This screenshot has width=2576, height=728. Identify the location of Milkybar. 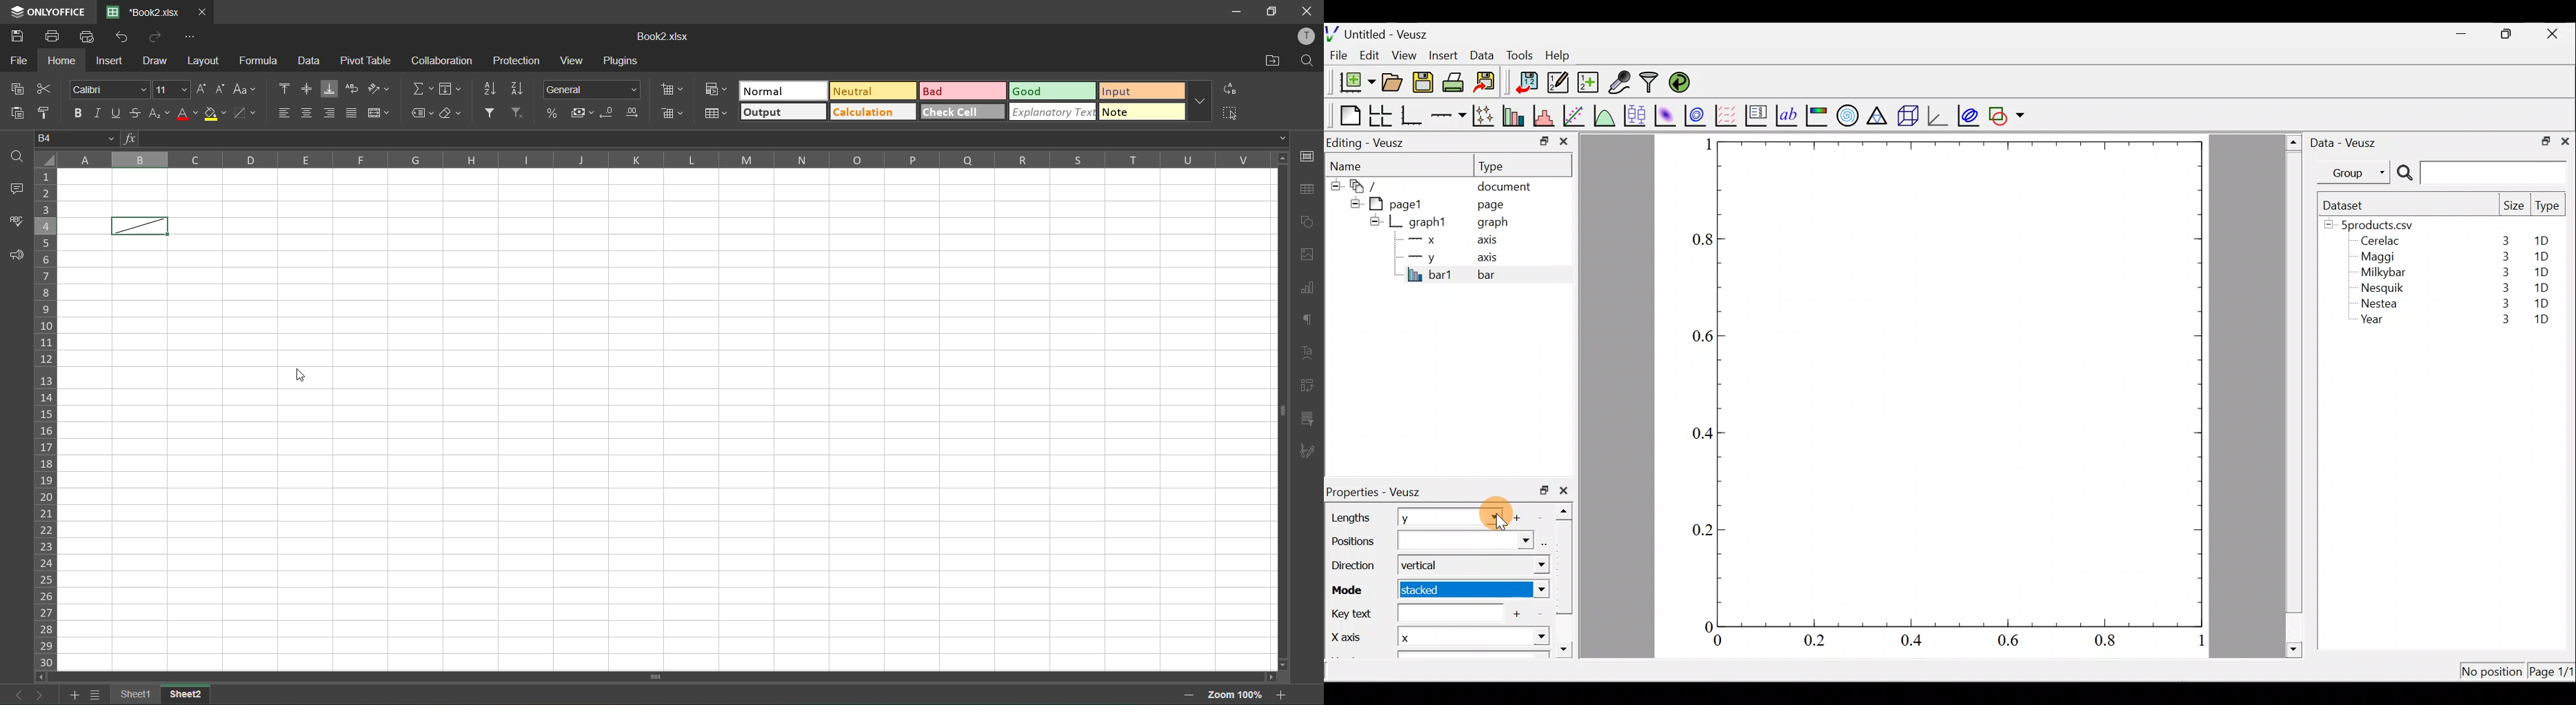
(2380, 274).